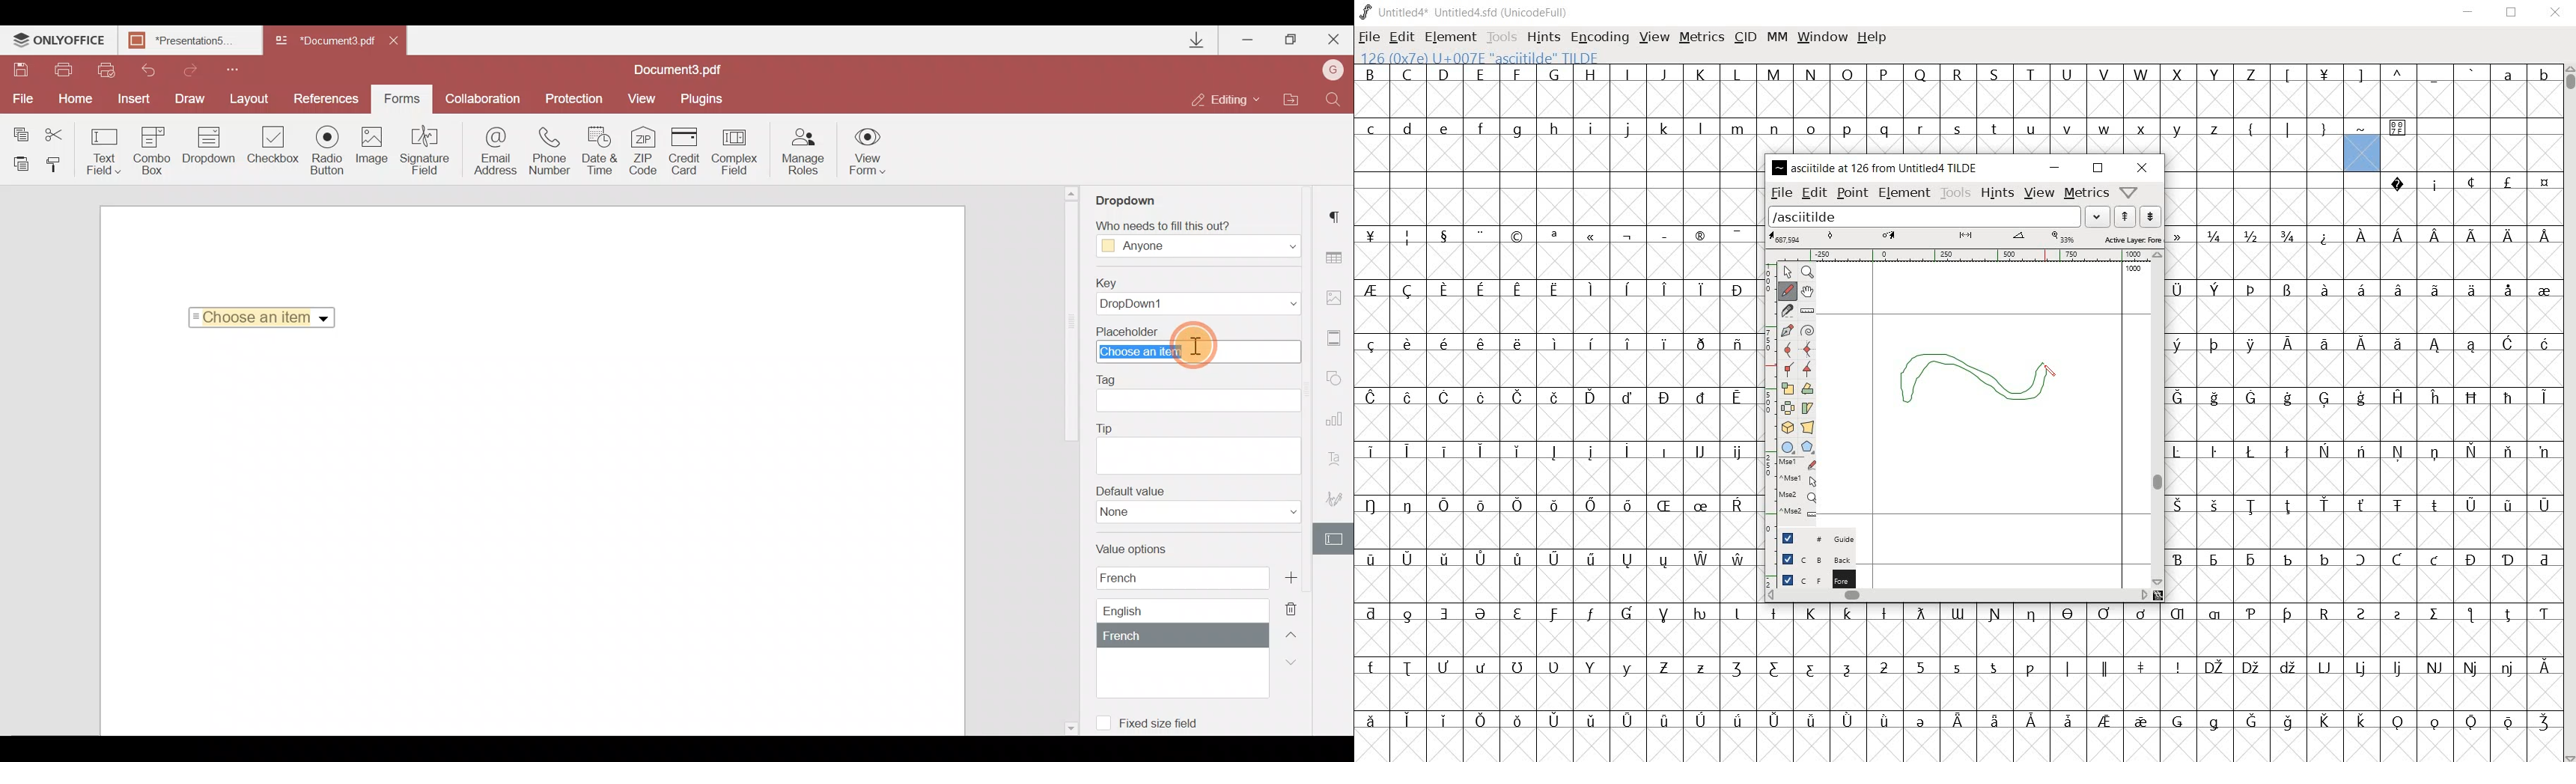  What do you see at coordinates (104, 151) in the screenshot?
I see `Text field` at bounding box center [104, 151].